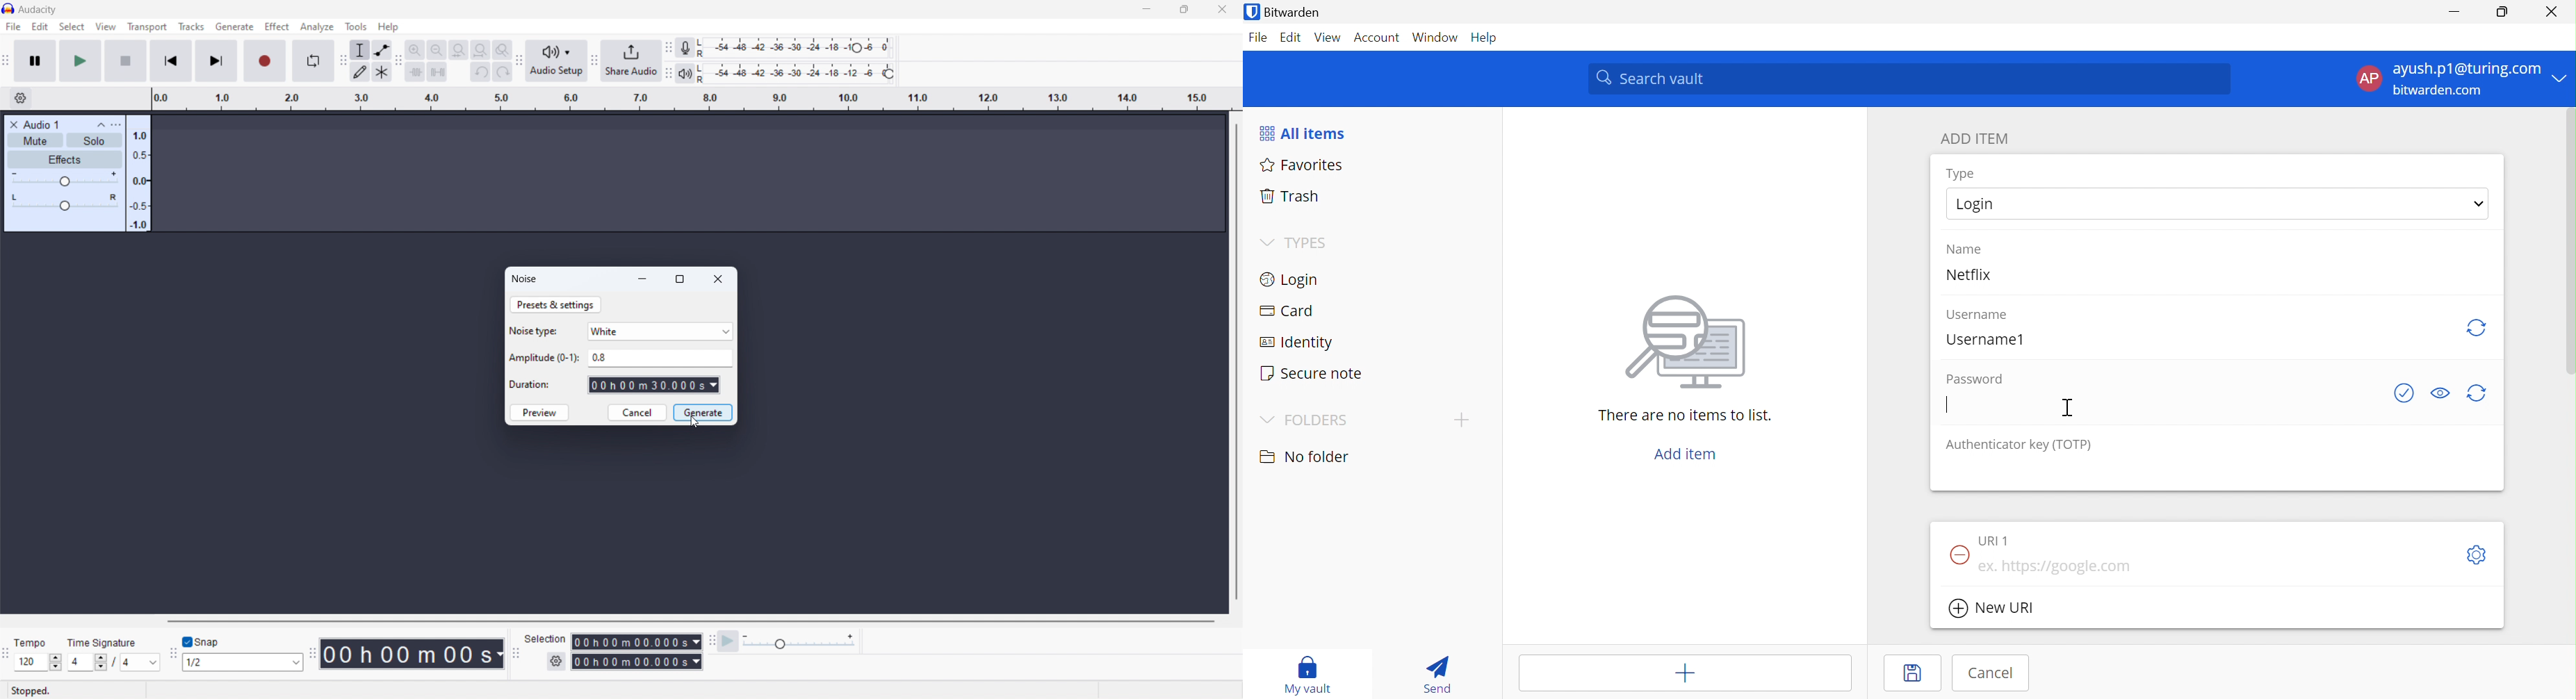 The width and height of the screenshot is (2576, 700). Describe the element at coordinates (265, 61) in the screenshot. I see `record` at that location.